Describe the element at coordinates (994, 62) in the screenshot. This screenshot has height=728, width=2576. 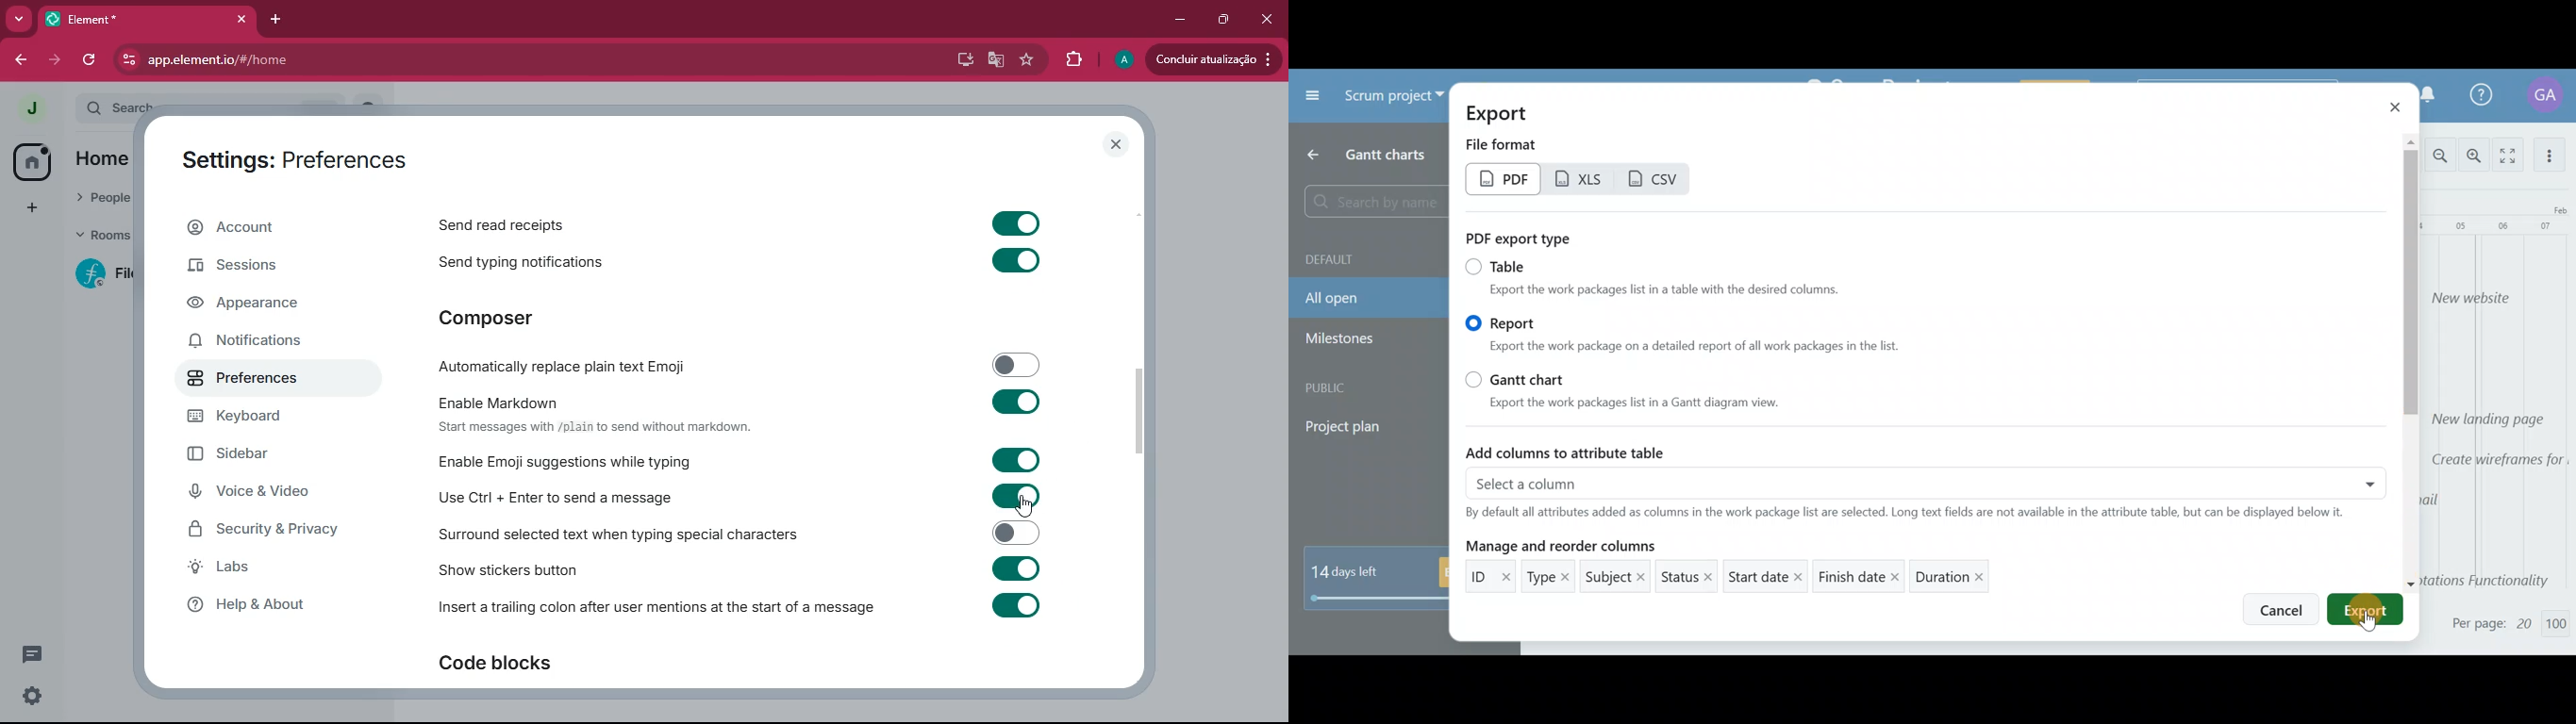
I see `google translate` at that location.